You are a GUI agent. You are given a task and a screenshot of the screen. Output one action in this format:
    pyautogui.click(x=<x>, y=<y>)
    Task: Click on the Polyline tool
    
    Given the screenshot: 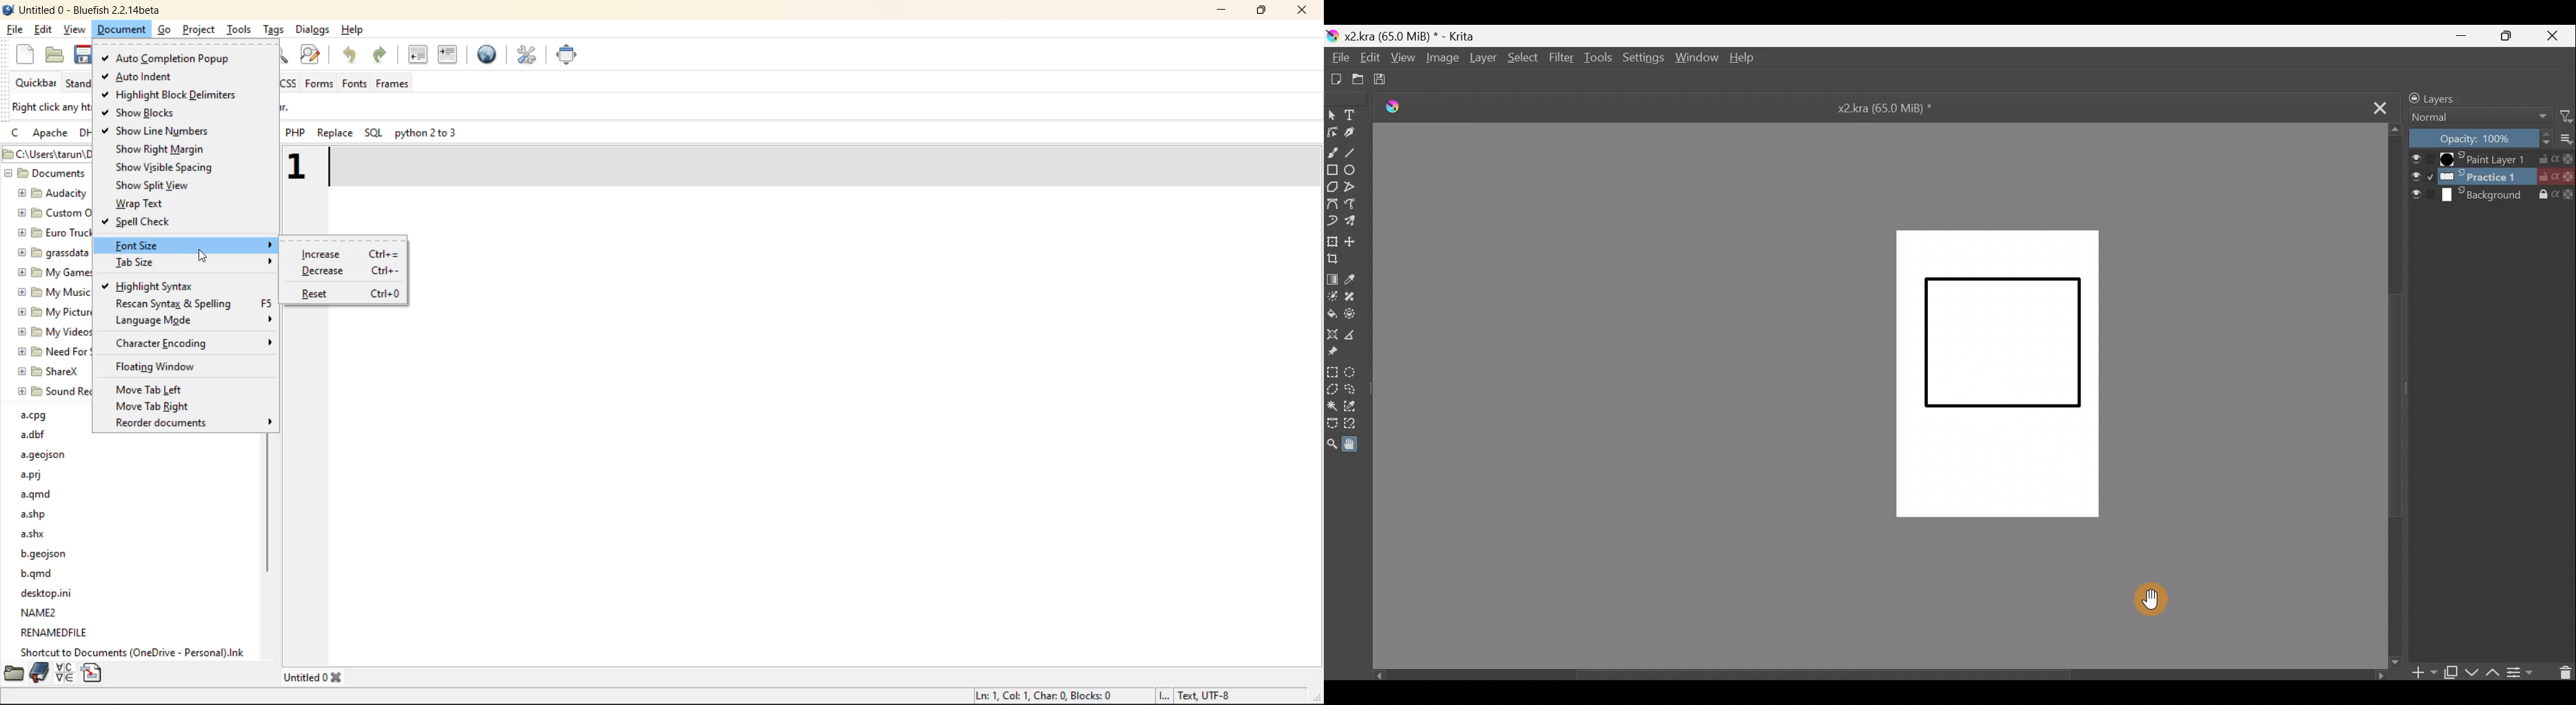 What is the action you would take?
    pyautogui.click(x=1355, y=188)
    